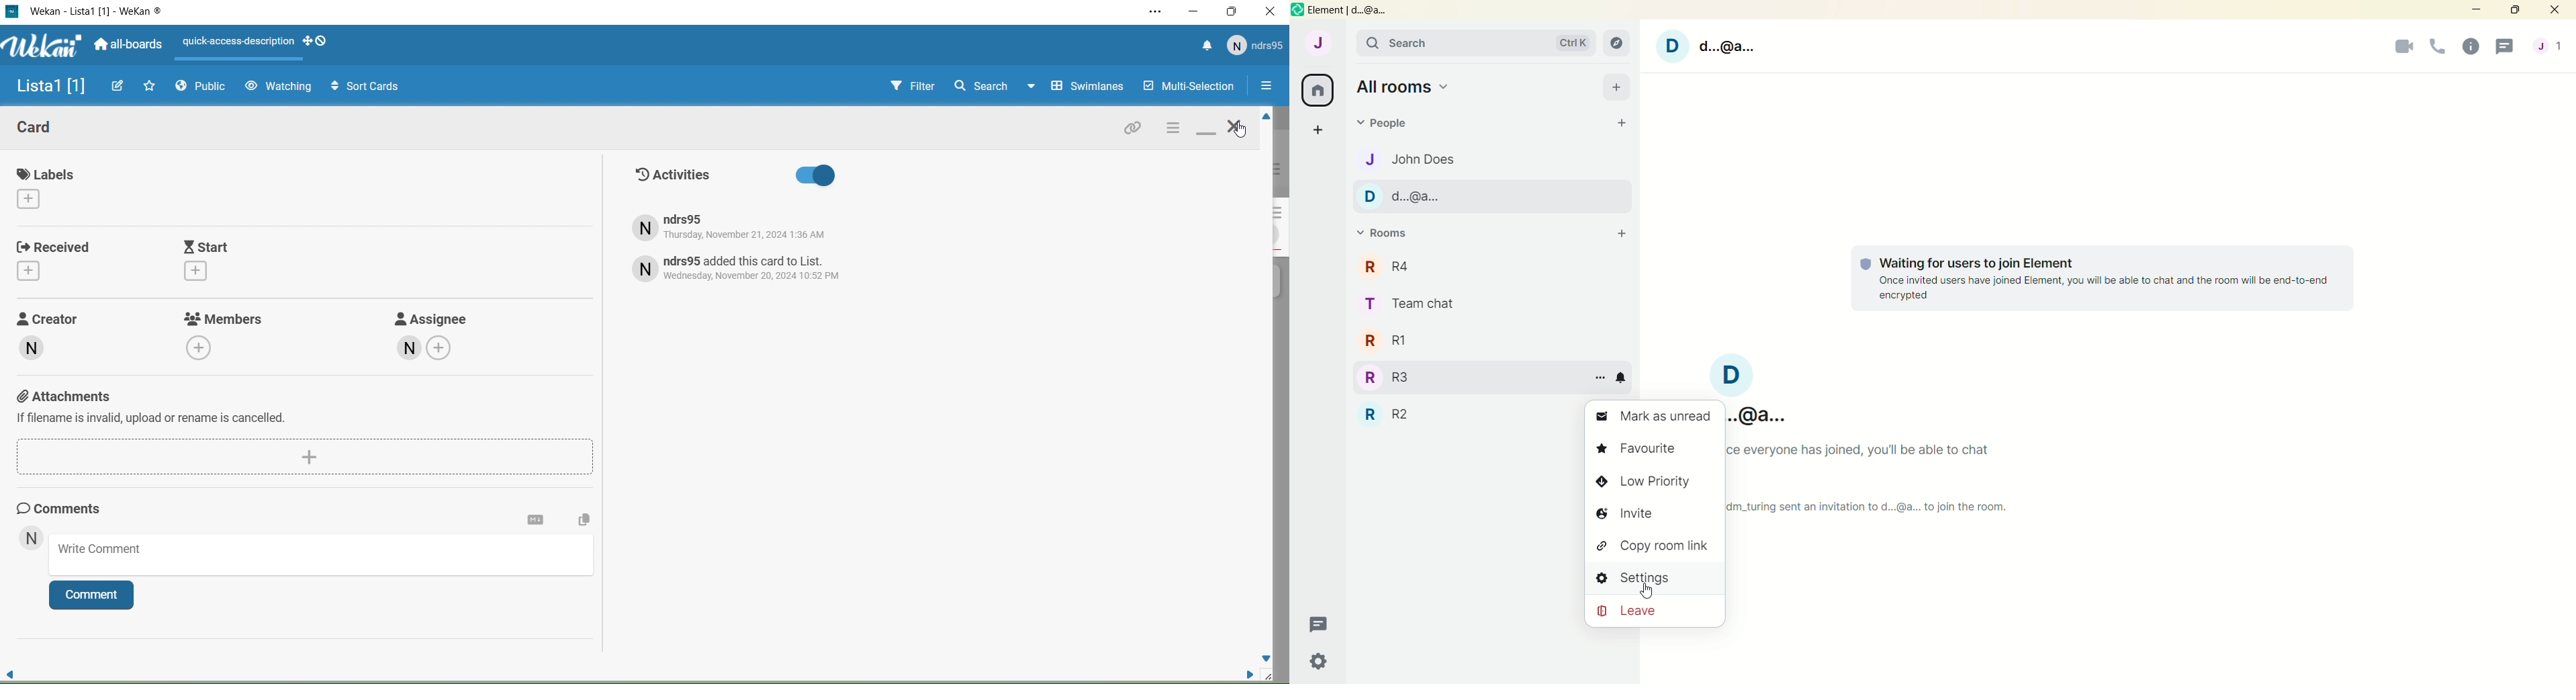 This screenshot has height=700, width=2576. What do you see at coordinates (782, 175) in the screenshot?
I see `Activities` at bounding box center [782, 175].